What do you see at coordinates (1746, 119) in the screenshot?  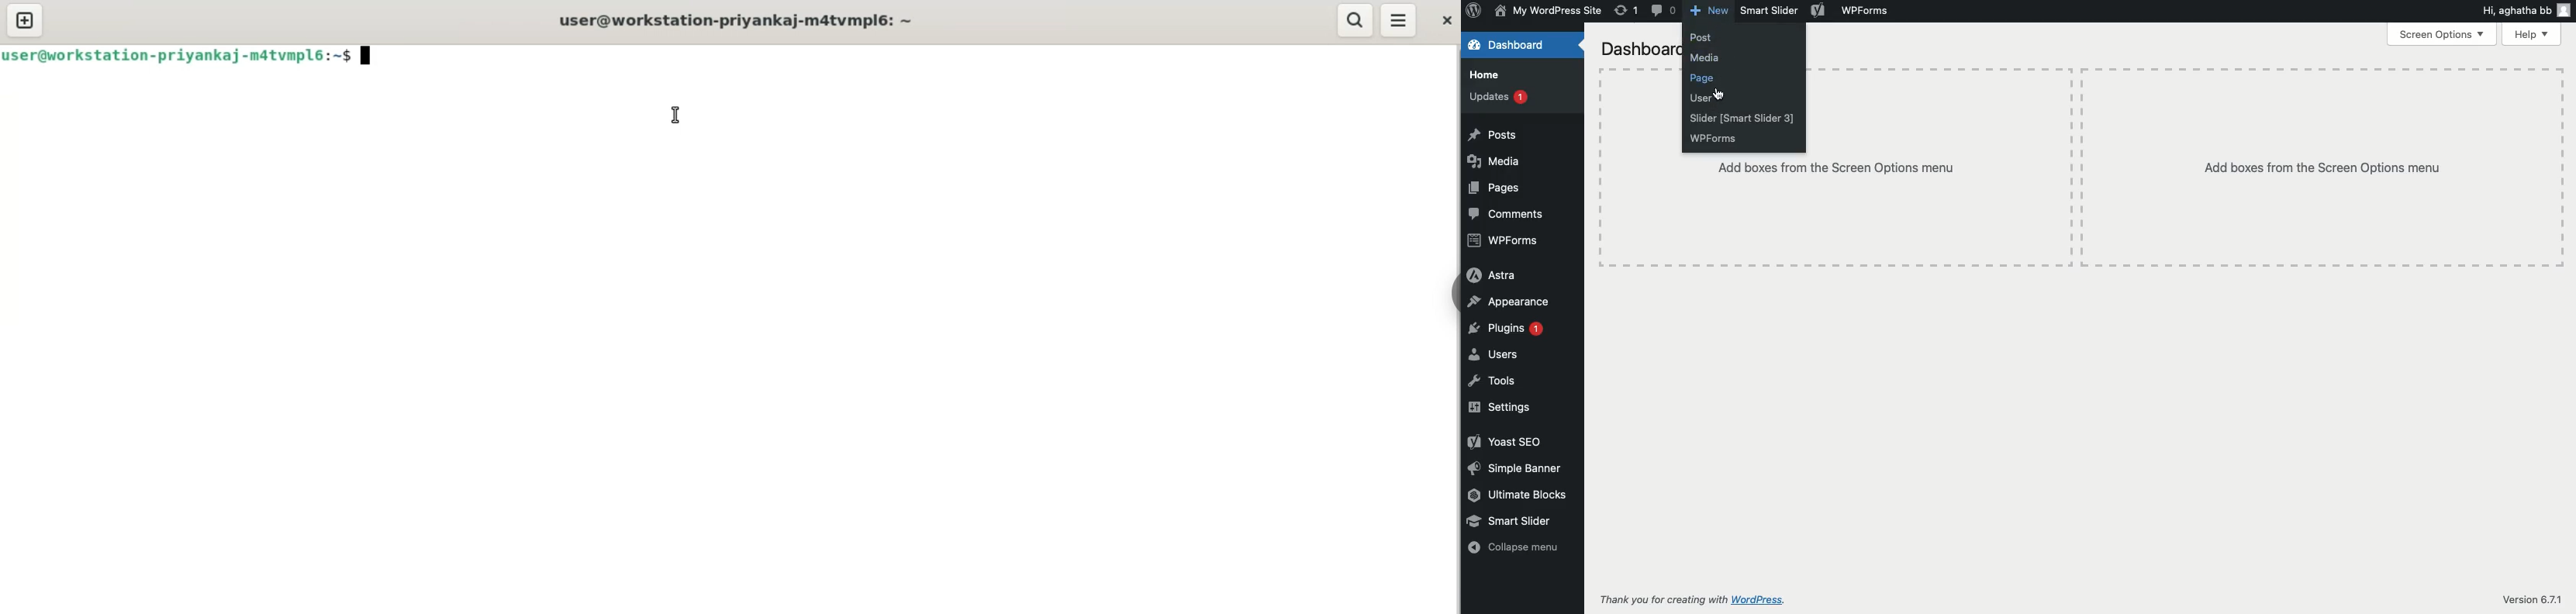 I see `Slider` at bounding box center [1746, 119].